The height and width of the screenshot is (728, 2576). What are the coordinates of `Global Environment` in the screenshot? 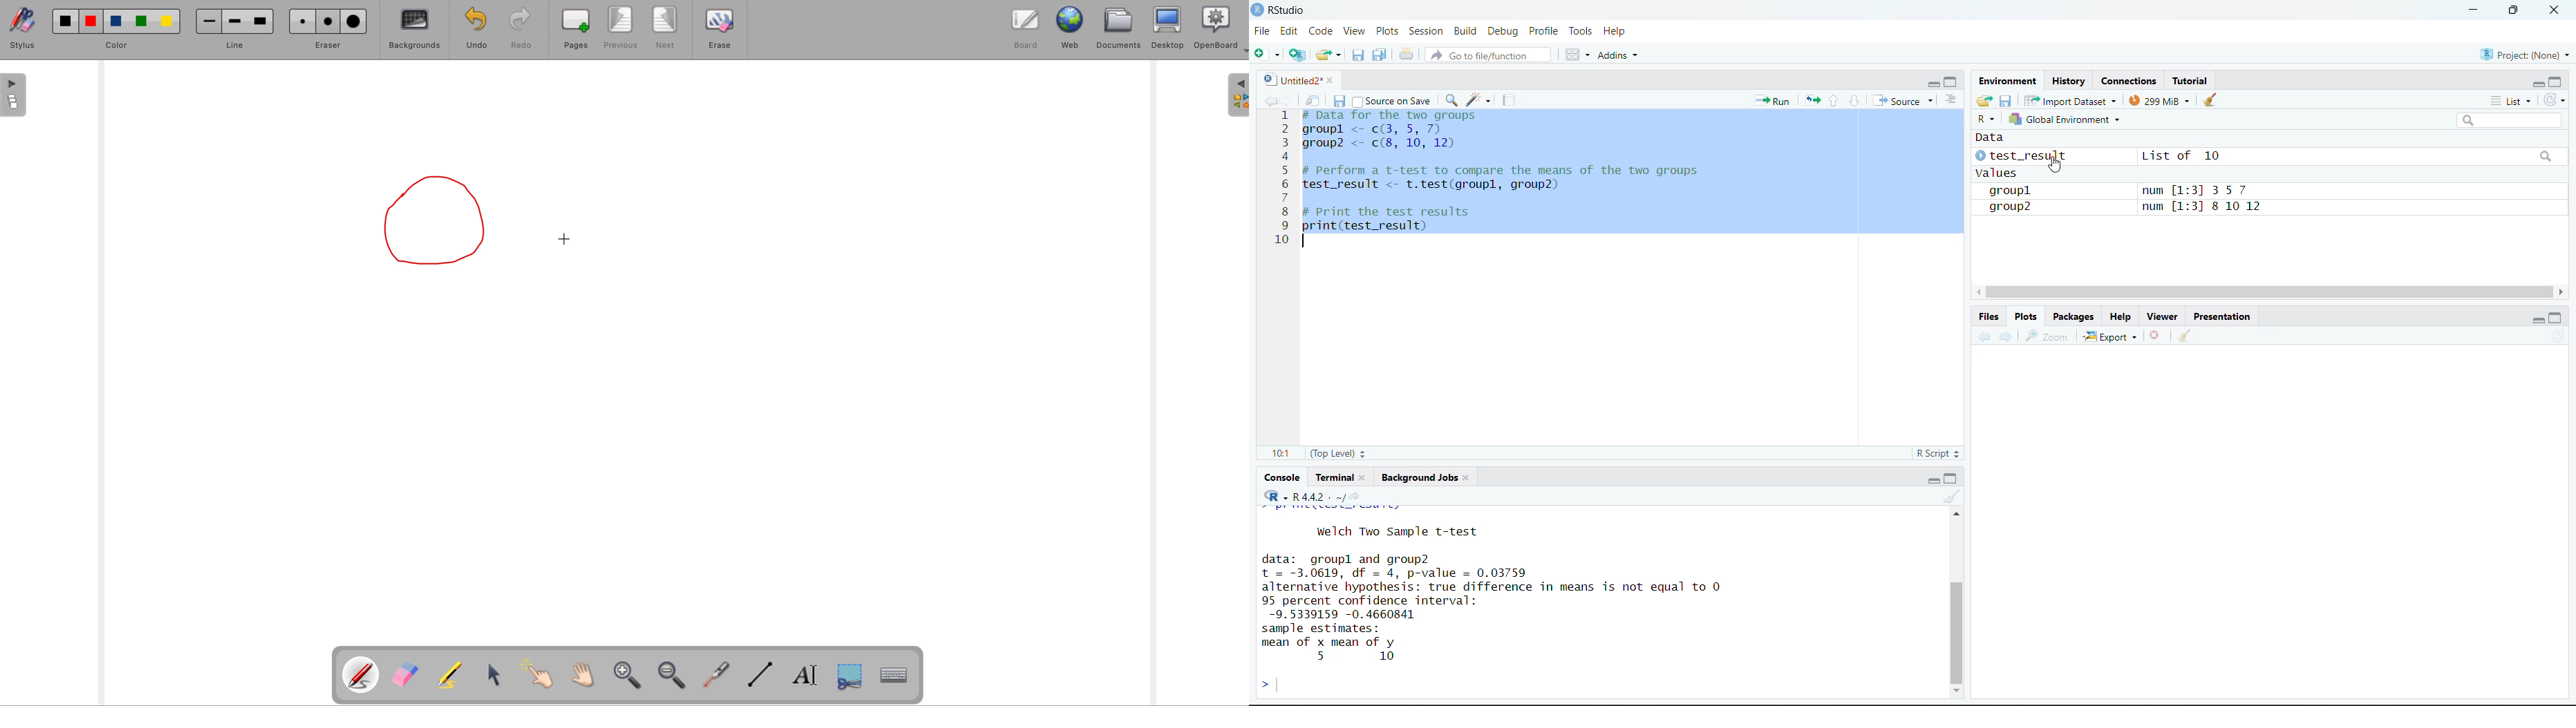 It's located at (2063, 119).